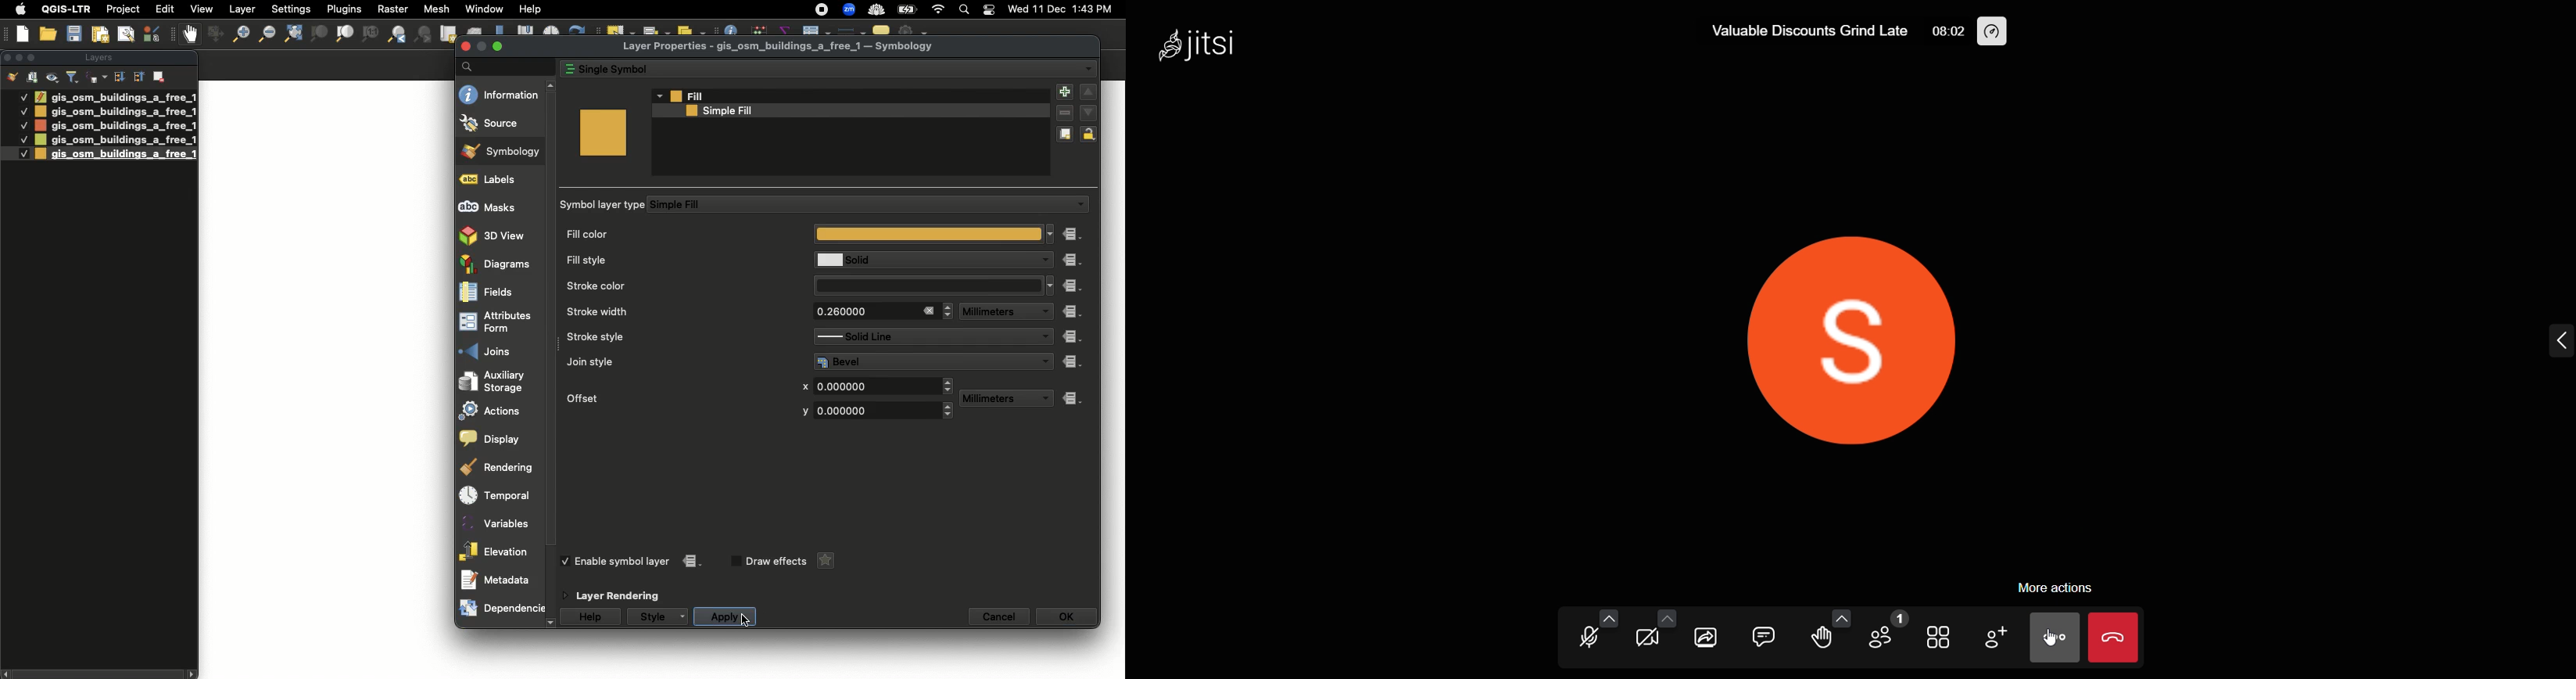  I want to click on Solid Line, so click(919, 336).